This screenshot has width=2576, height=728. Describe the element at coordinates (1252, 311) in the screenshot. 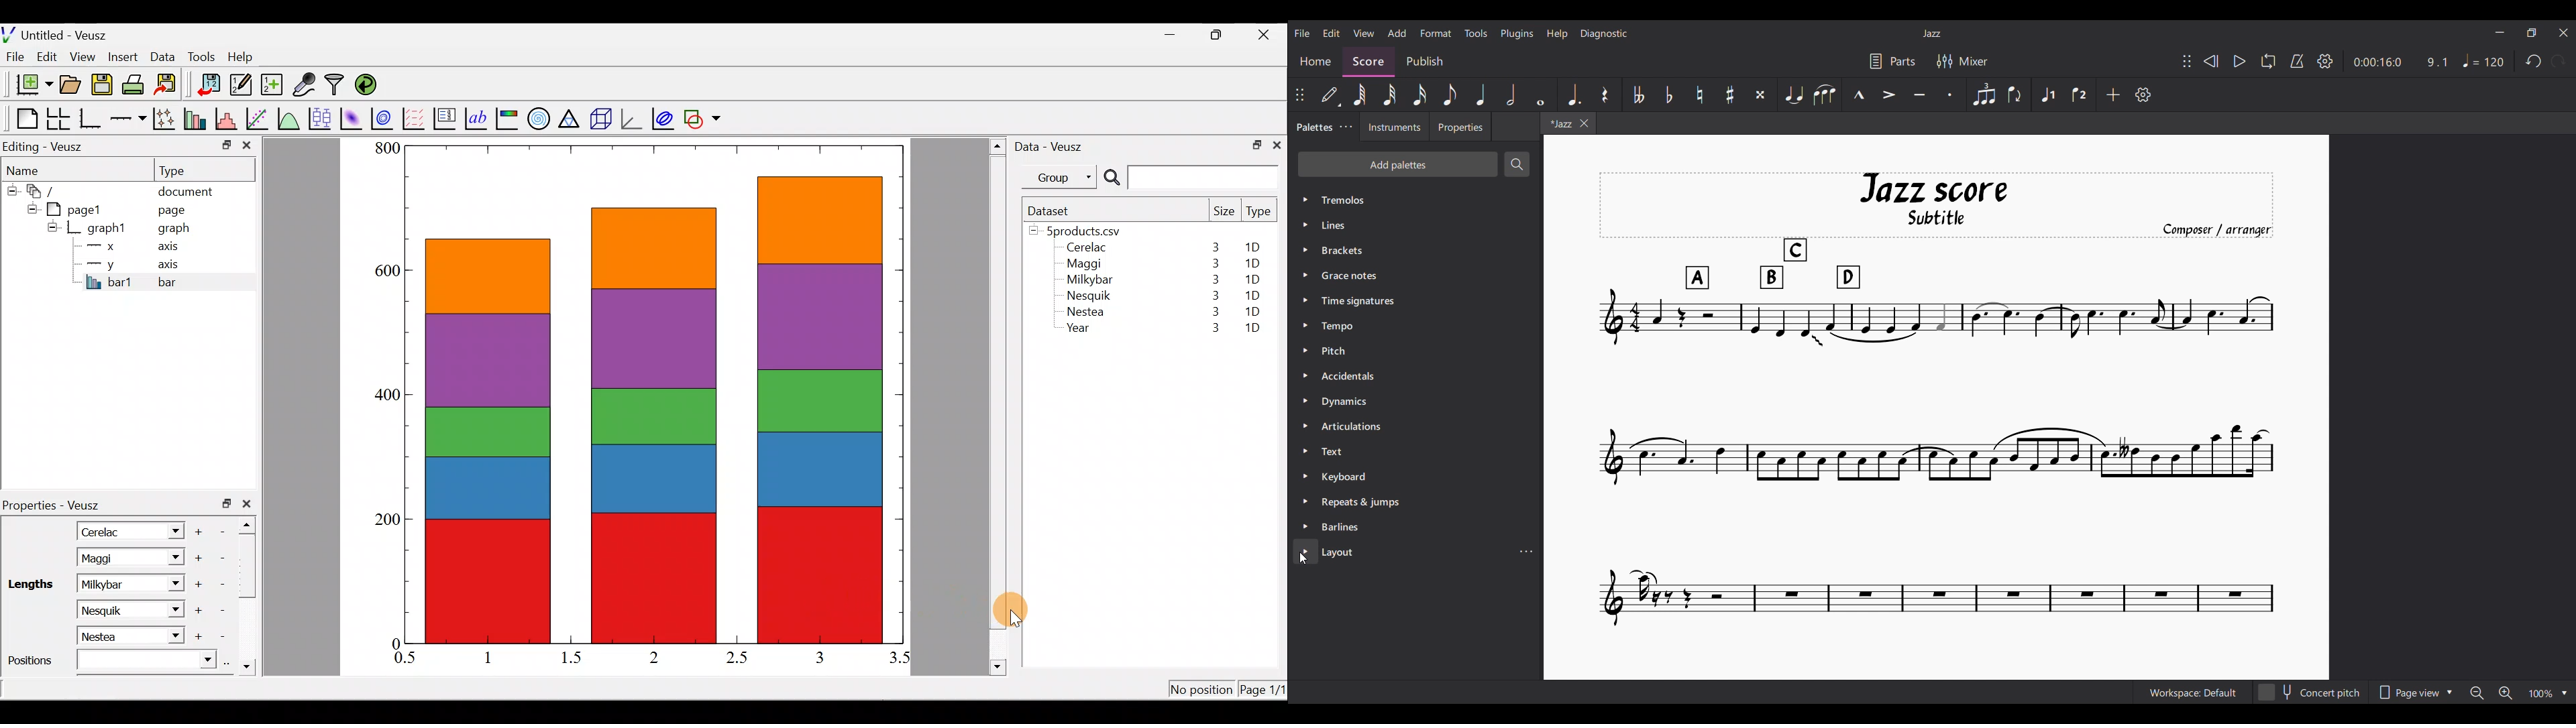

I see `1D` at that location.